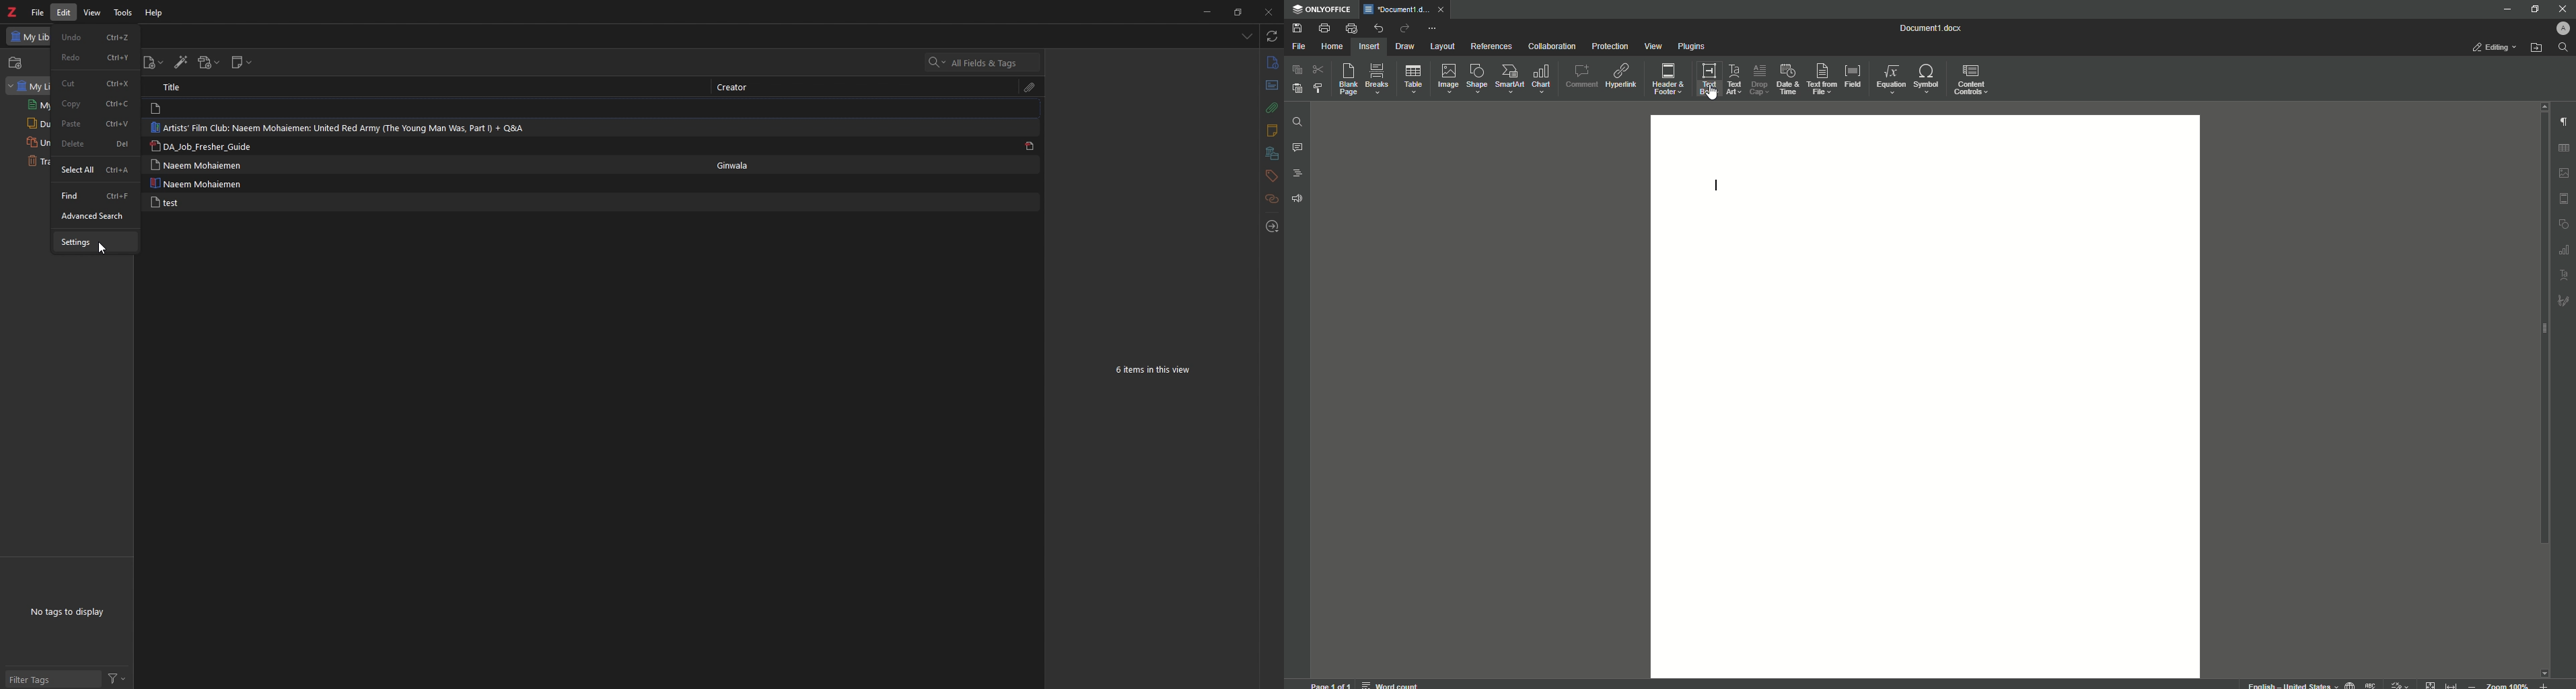 The width and height of the screenshot is (2576, 700). Describe the element at coordinates (1719, 187) in the screenshot. I see `Text Line` at that location.